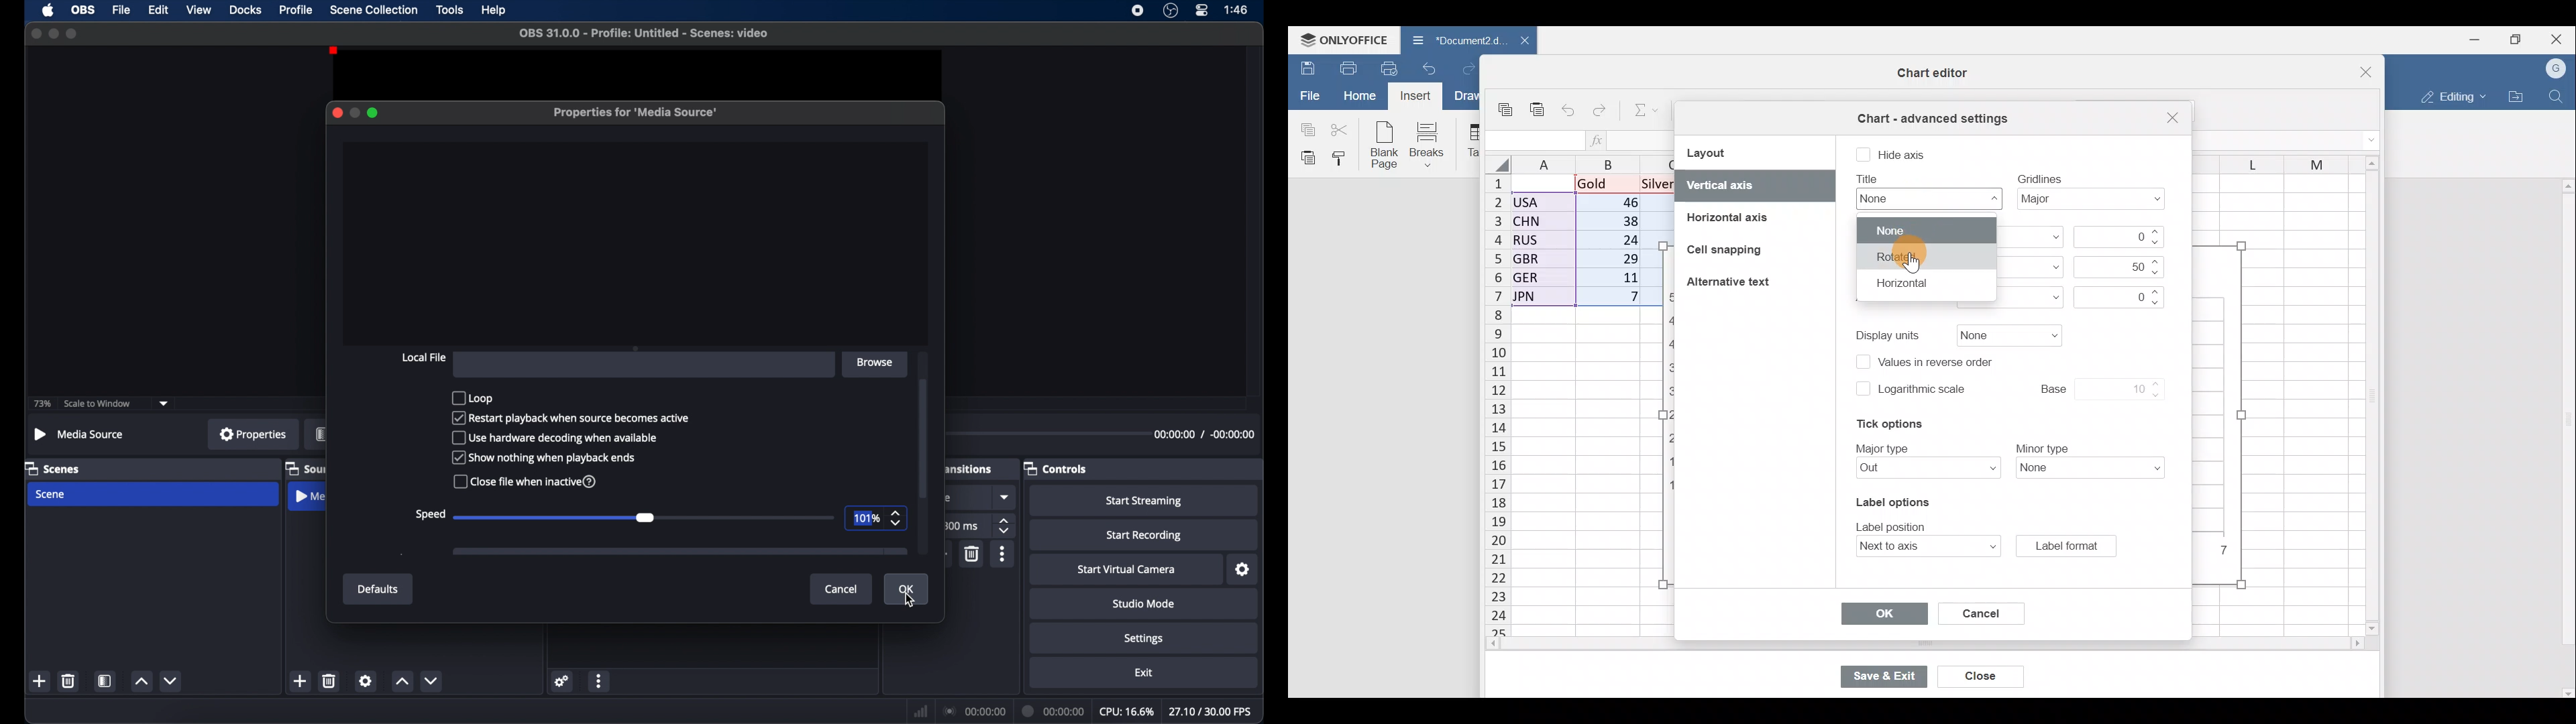  What do you see at coordinates (1890, 499) in the screenshot?
I see `Label options` at bounding box center [1890, 499].